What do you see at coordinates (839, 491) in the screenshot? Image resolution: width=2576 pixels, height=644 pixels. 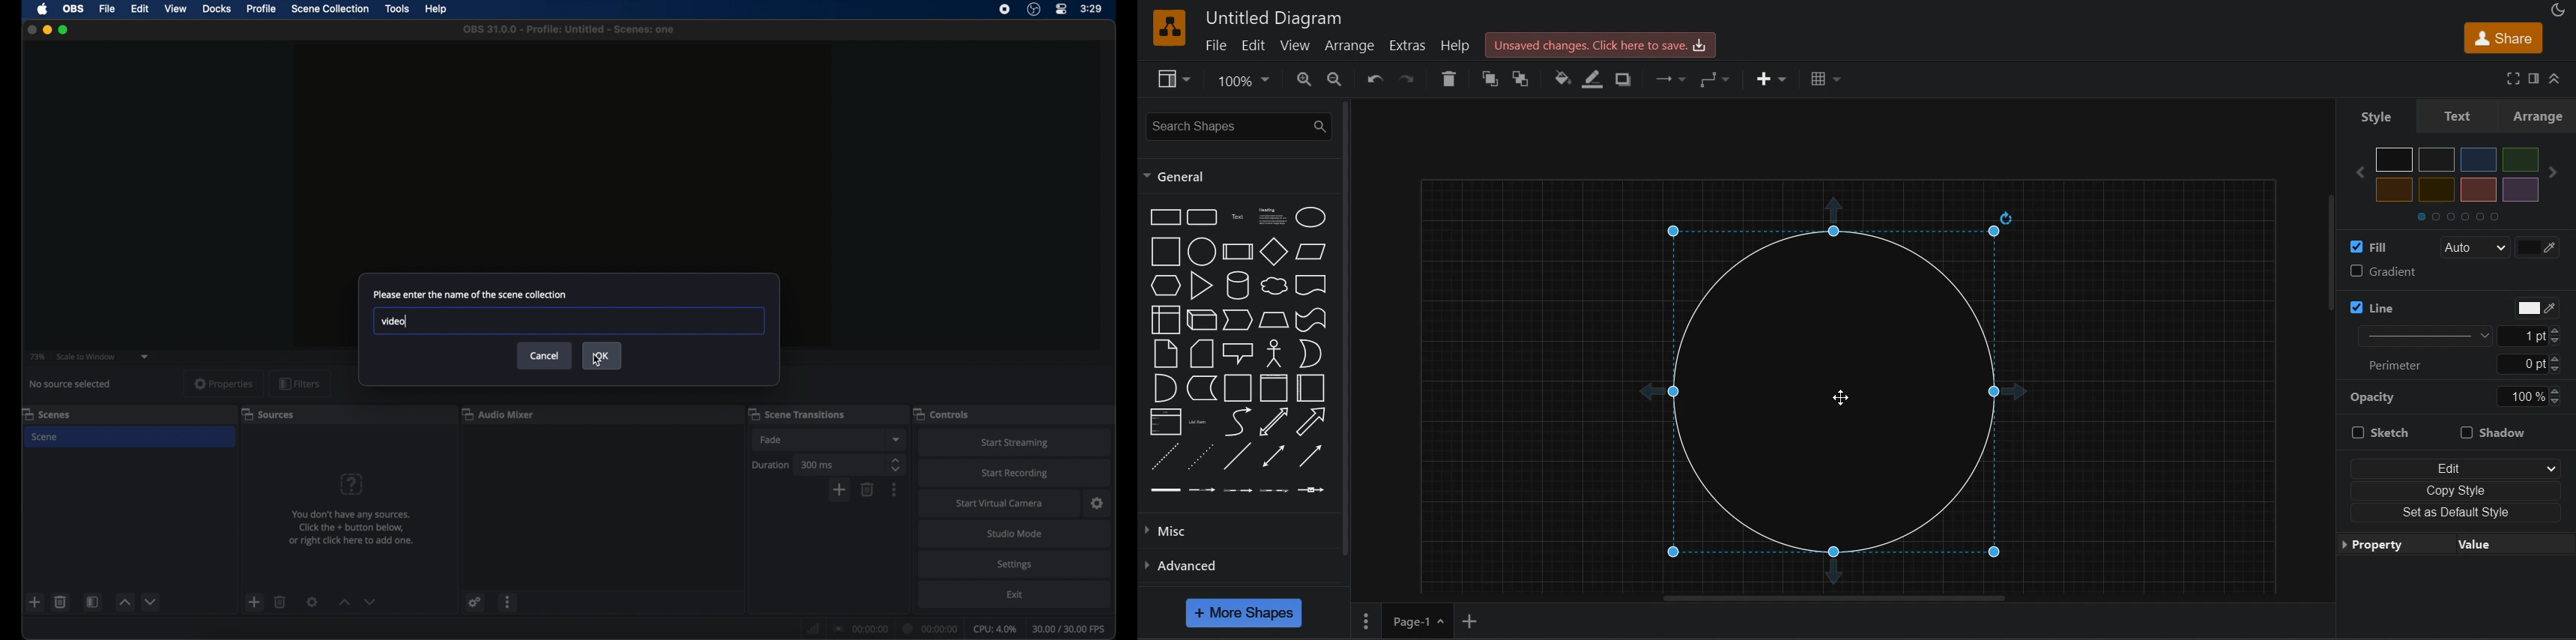 I see `add` at bounding box center [839, 491].